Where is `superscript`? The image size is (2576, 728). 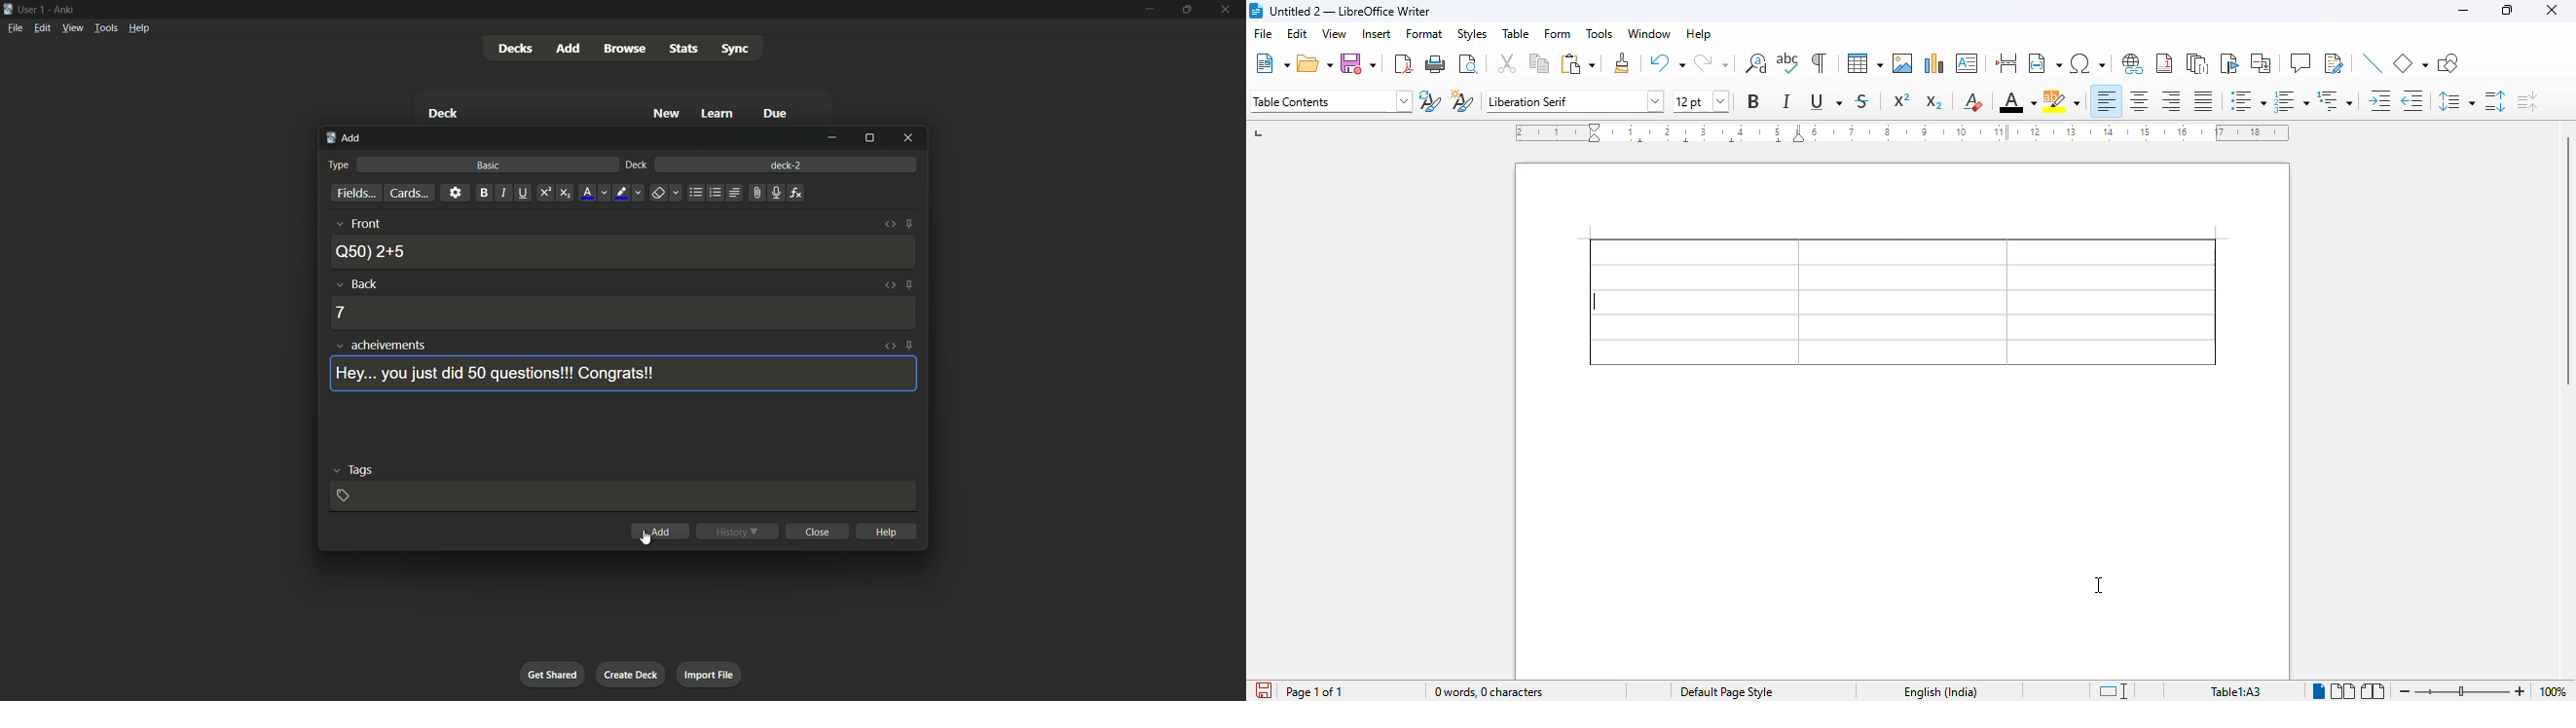 superscript is located at coordinates (545, 193).